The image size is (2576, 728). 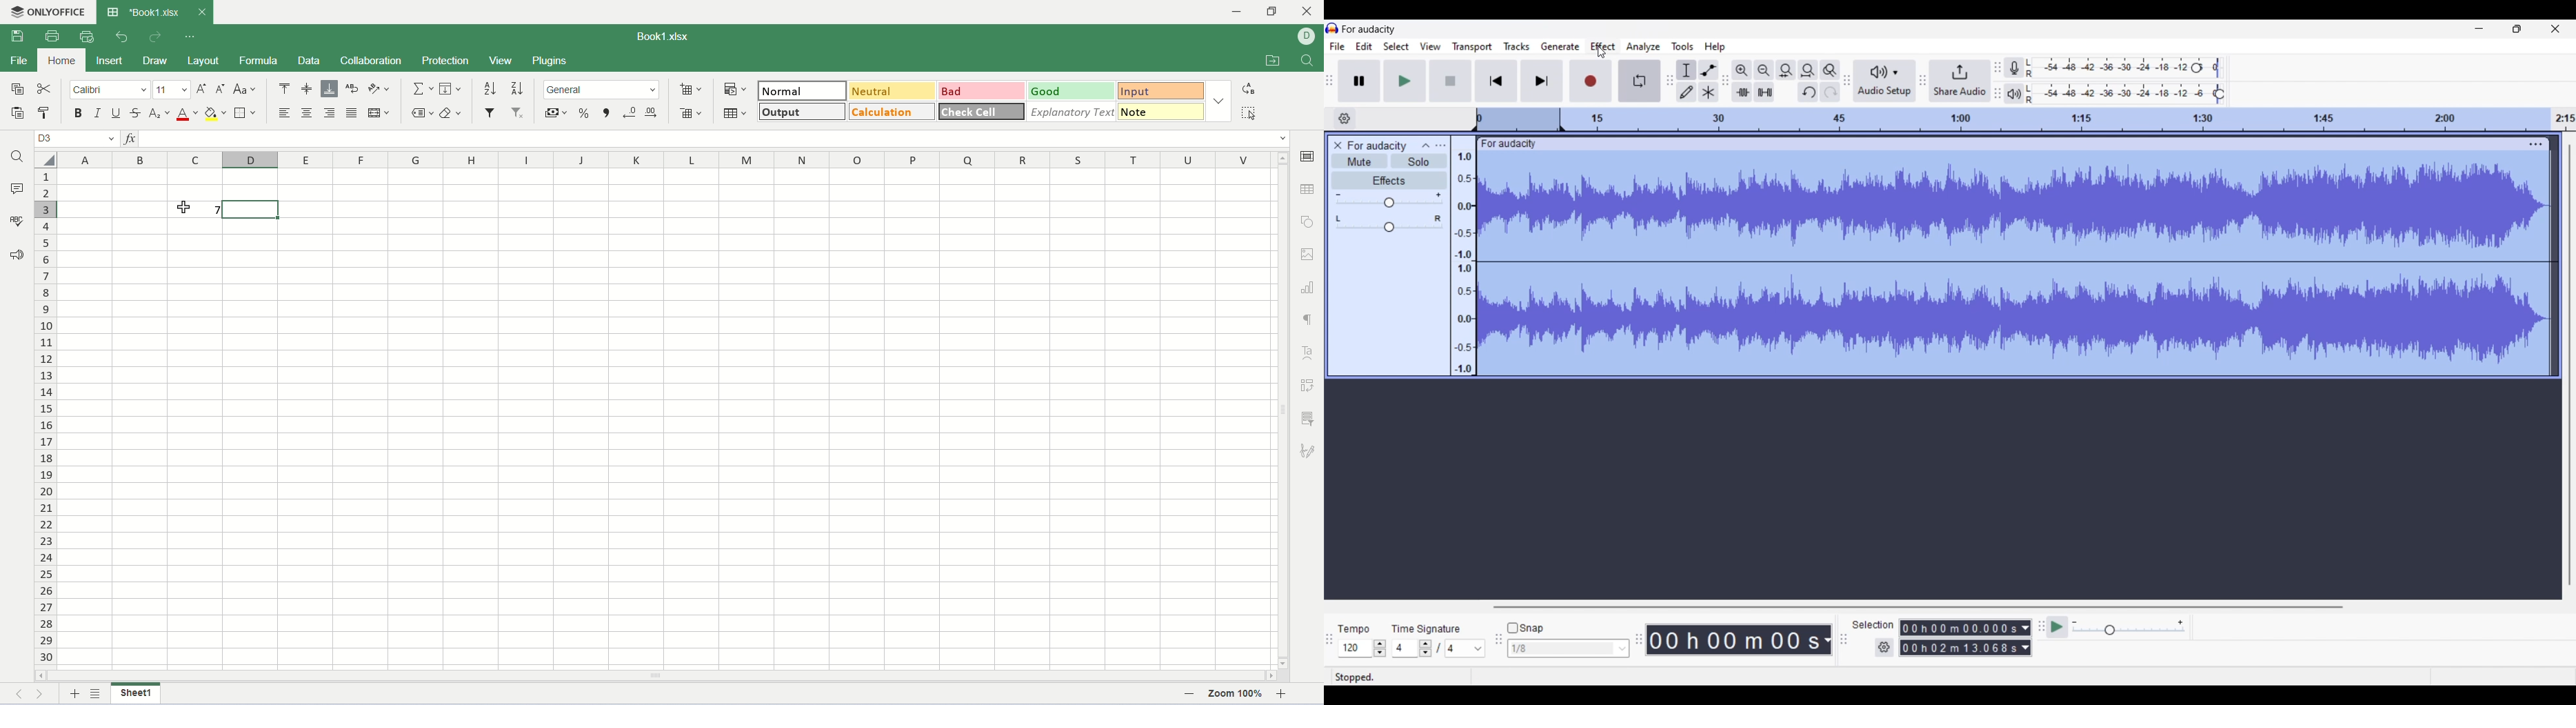 What do you see at coordinates (1338, 219) in the screenshot?
I see `Pan left` at bounding box center [1338, 219].